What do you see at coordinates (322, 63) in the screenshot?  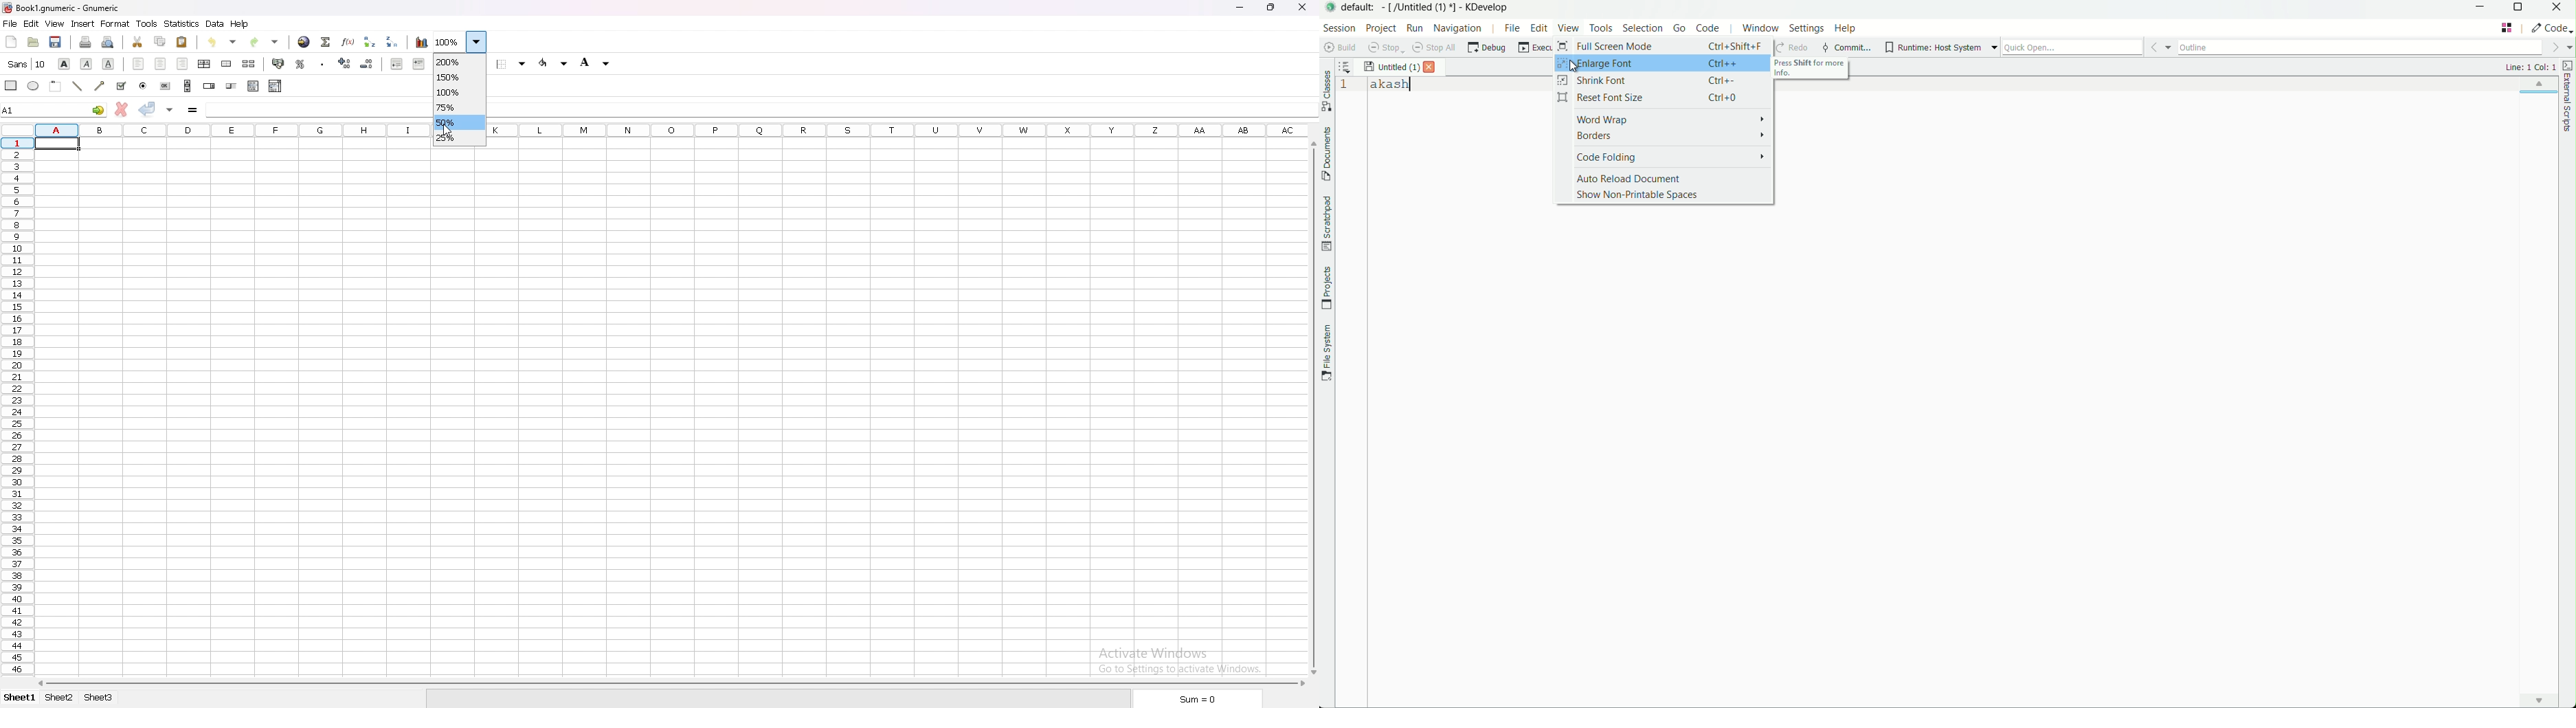 I see `thousands separator` at bounding box center [322, 63].